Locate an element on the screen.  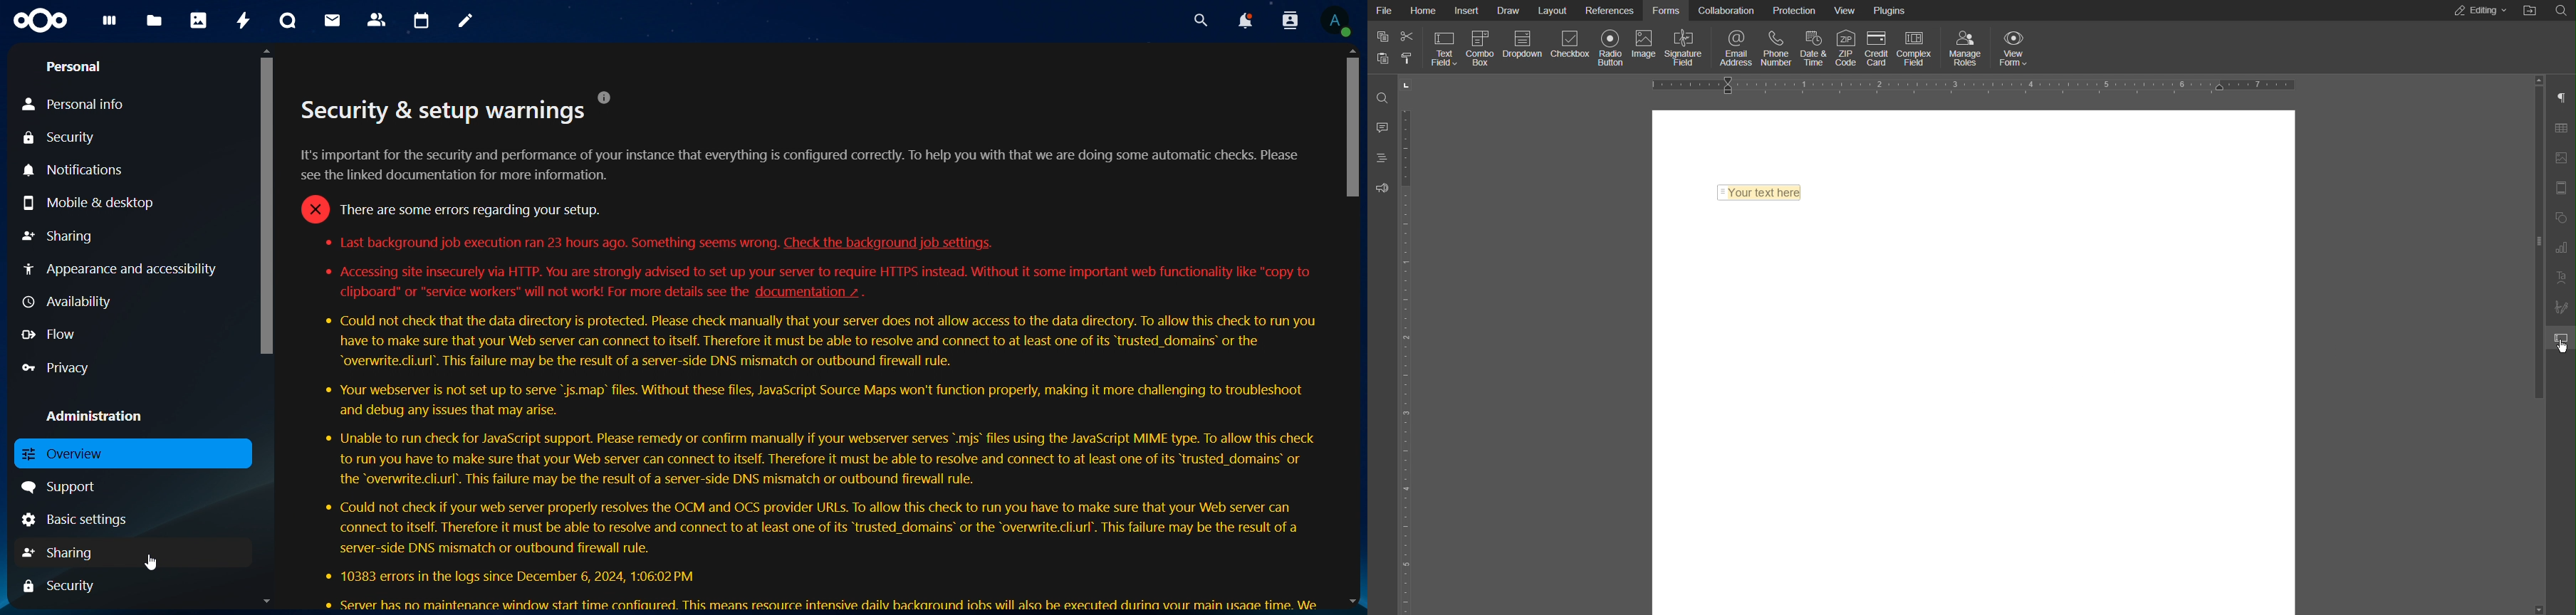
notiifications is located at coordinates (76, 169).